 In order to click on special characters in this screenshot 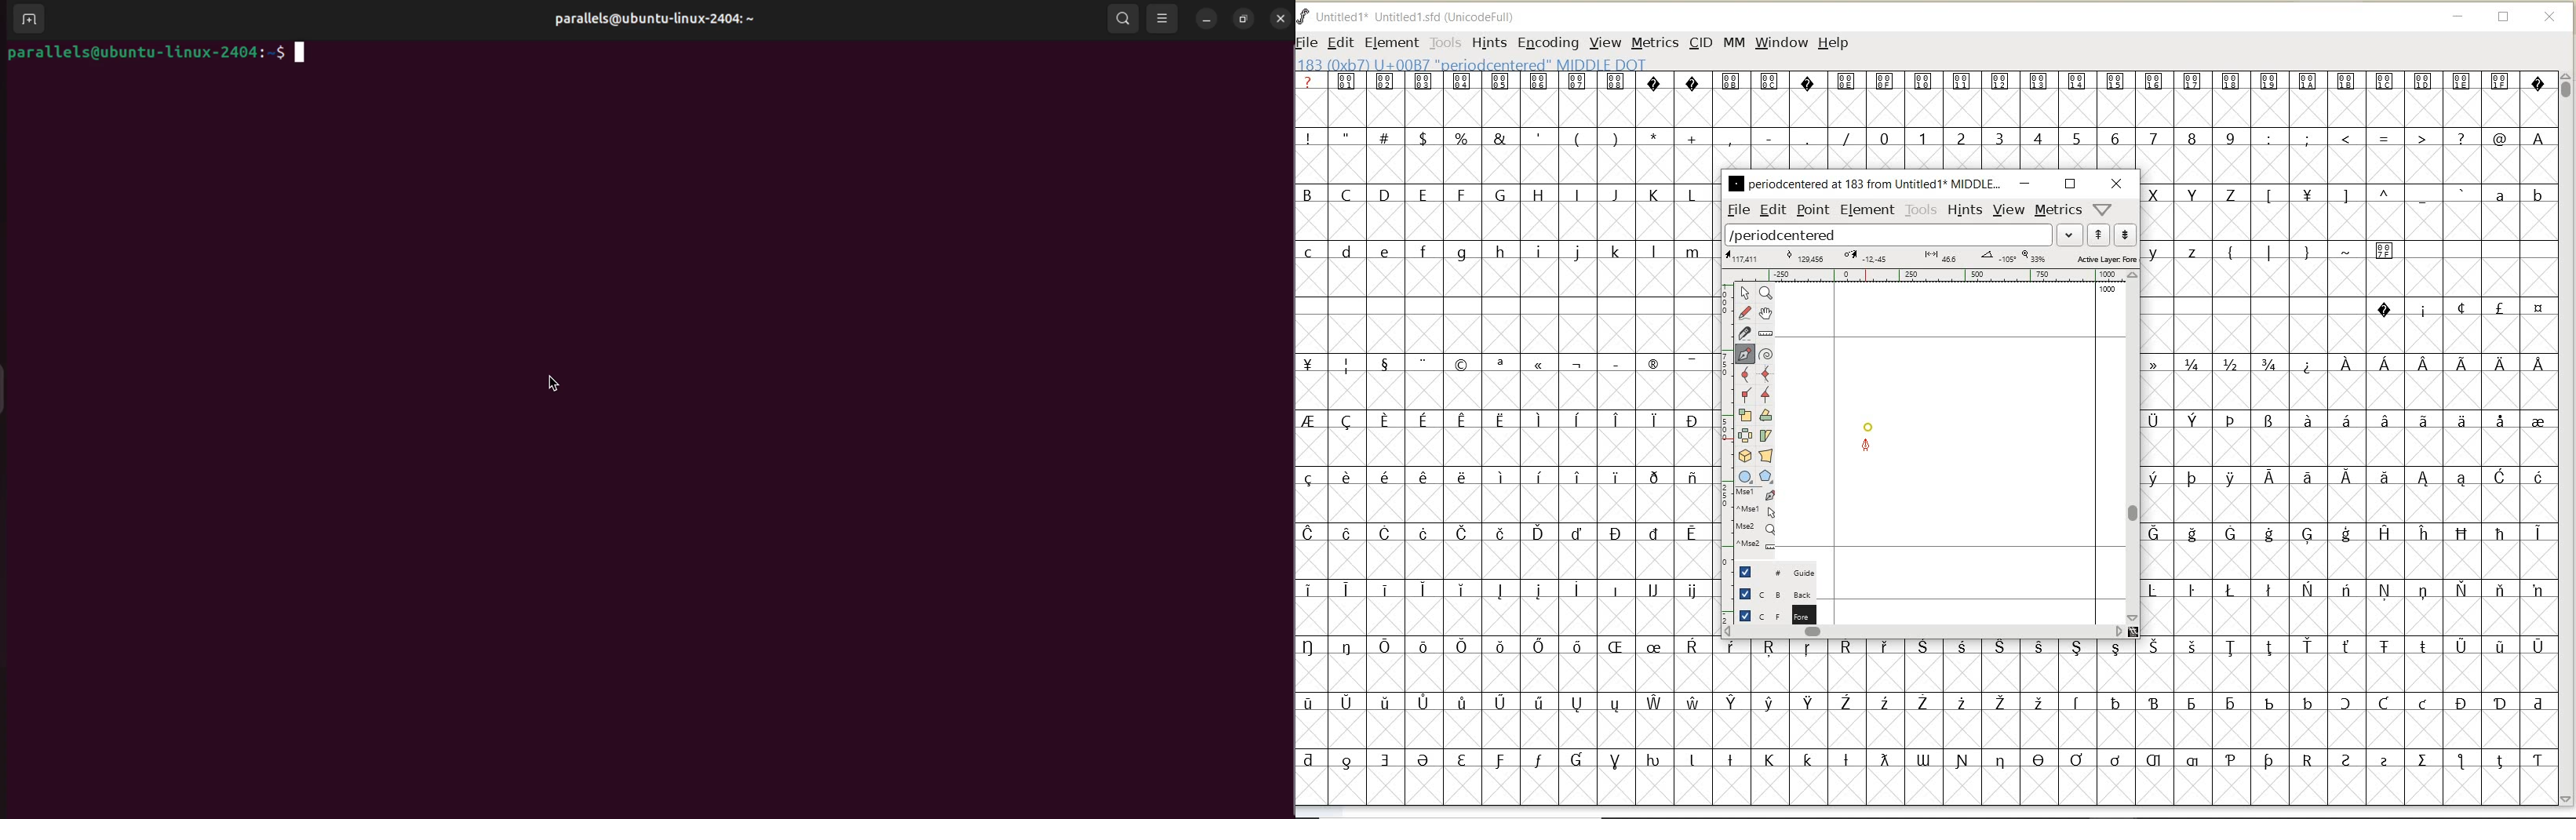, I will do `click(1576, 137)`.